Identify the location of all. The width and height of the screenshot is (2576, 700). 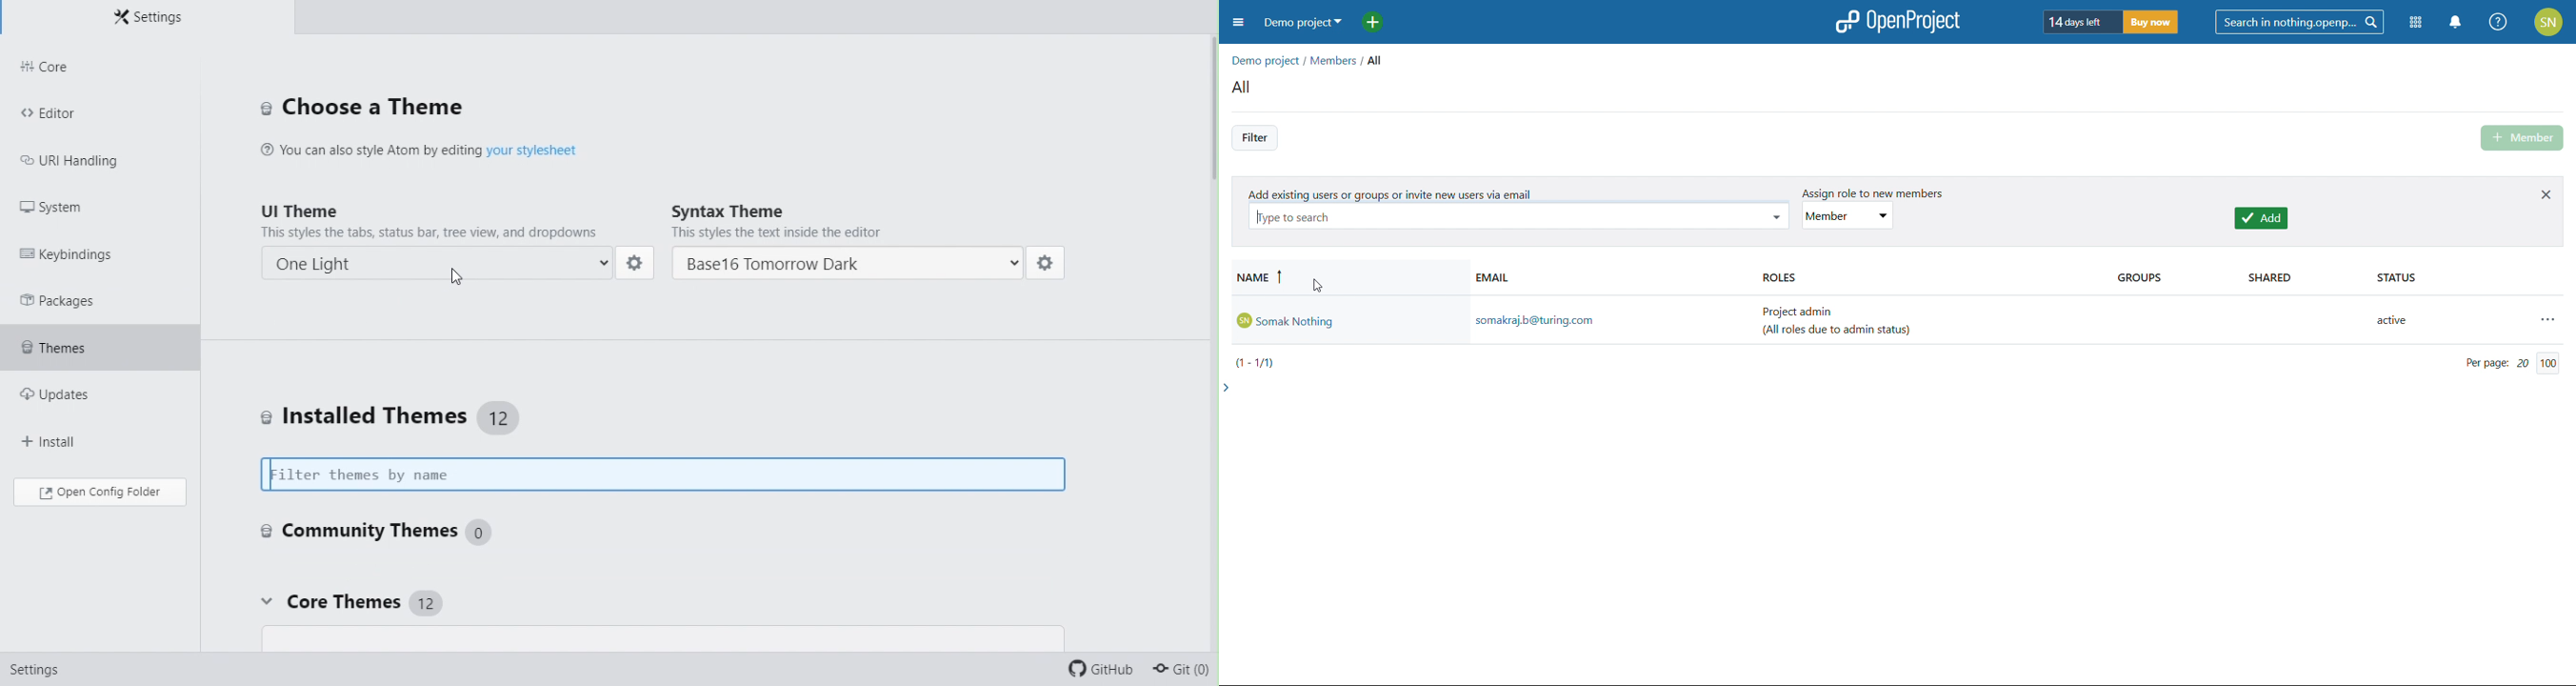
(1379, 60).